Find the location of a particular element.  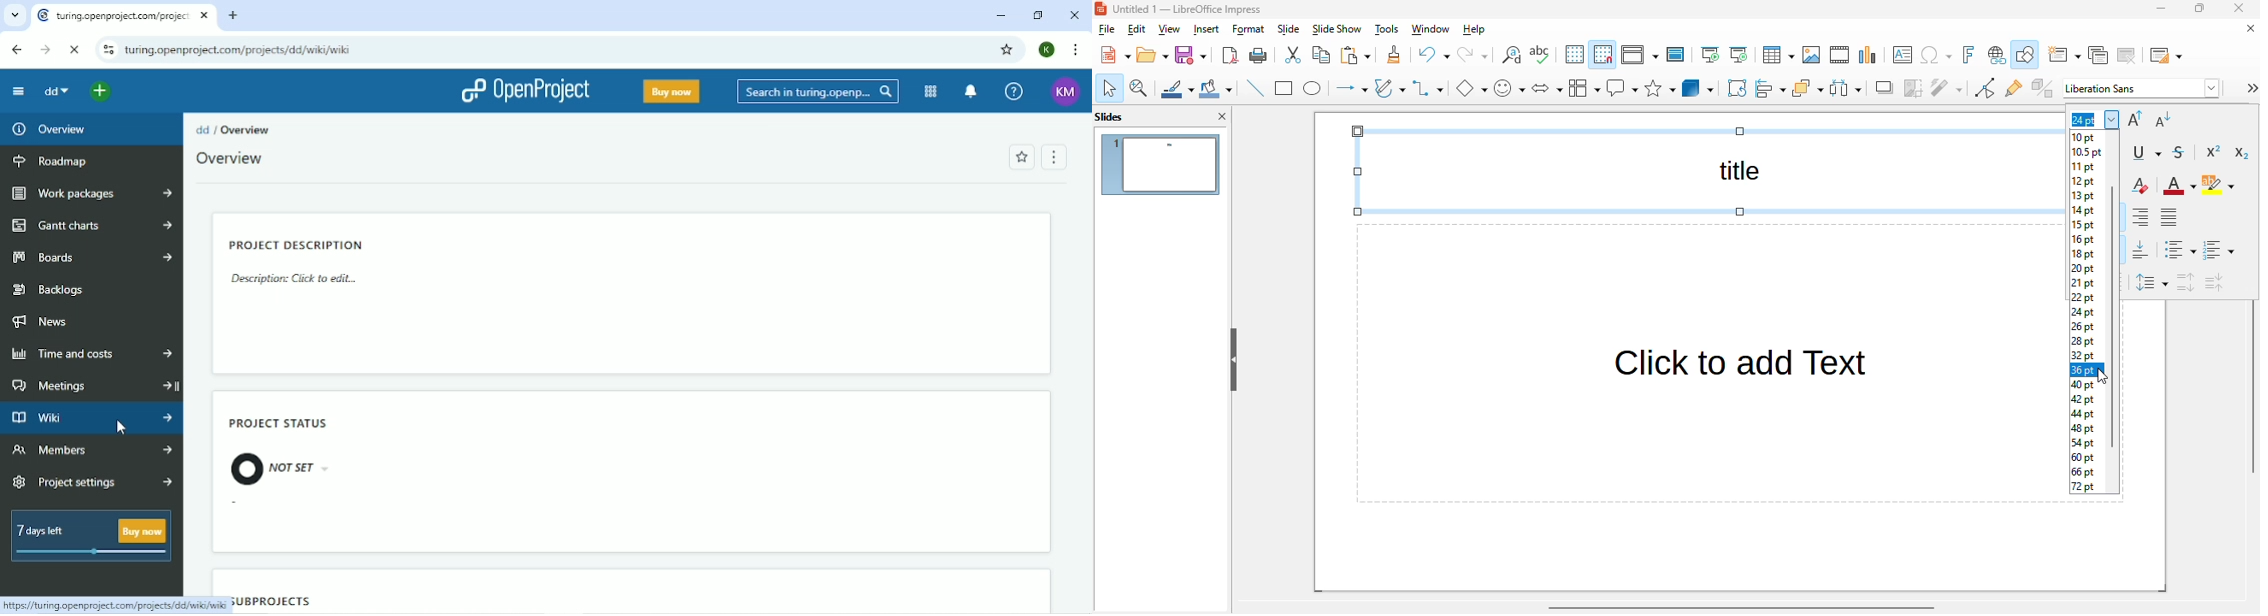

dd is located at coordinates (55, 93).